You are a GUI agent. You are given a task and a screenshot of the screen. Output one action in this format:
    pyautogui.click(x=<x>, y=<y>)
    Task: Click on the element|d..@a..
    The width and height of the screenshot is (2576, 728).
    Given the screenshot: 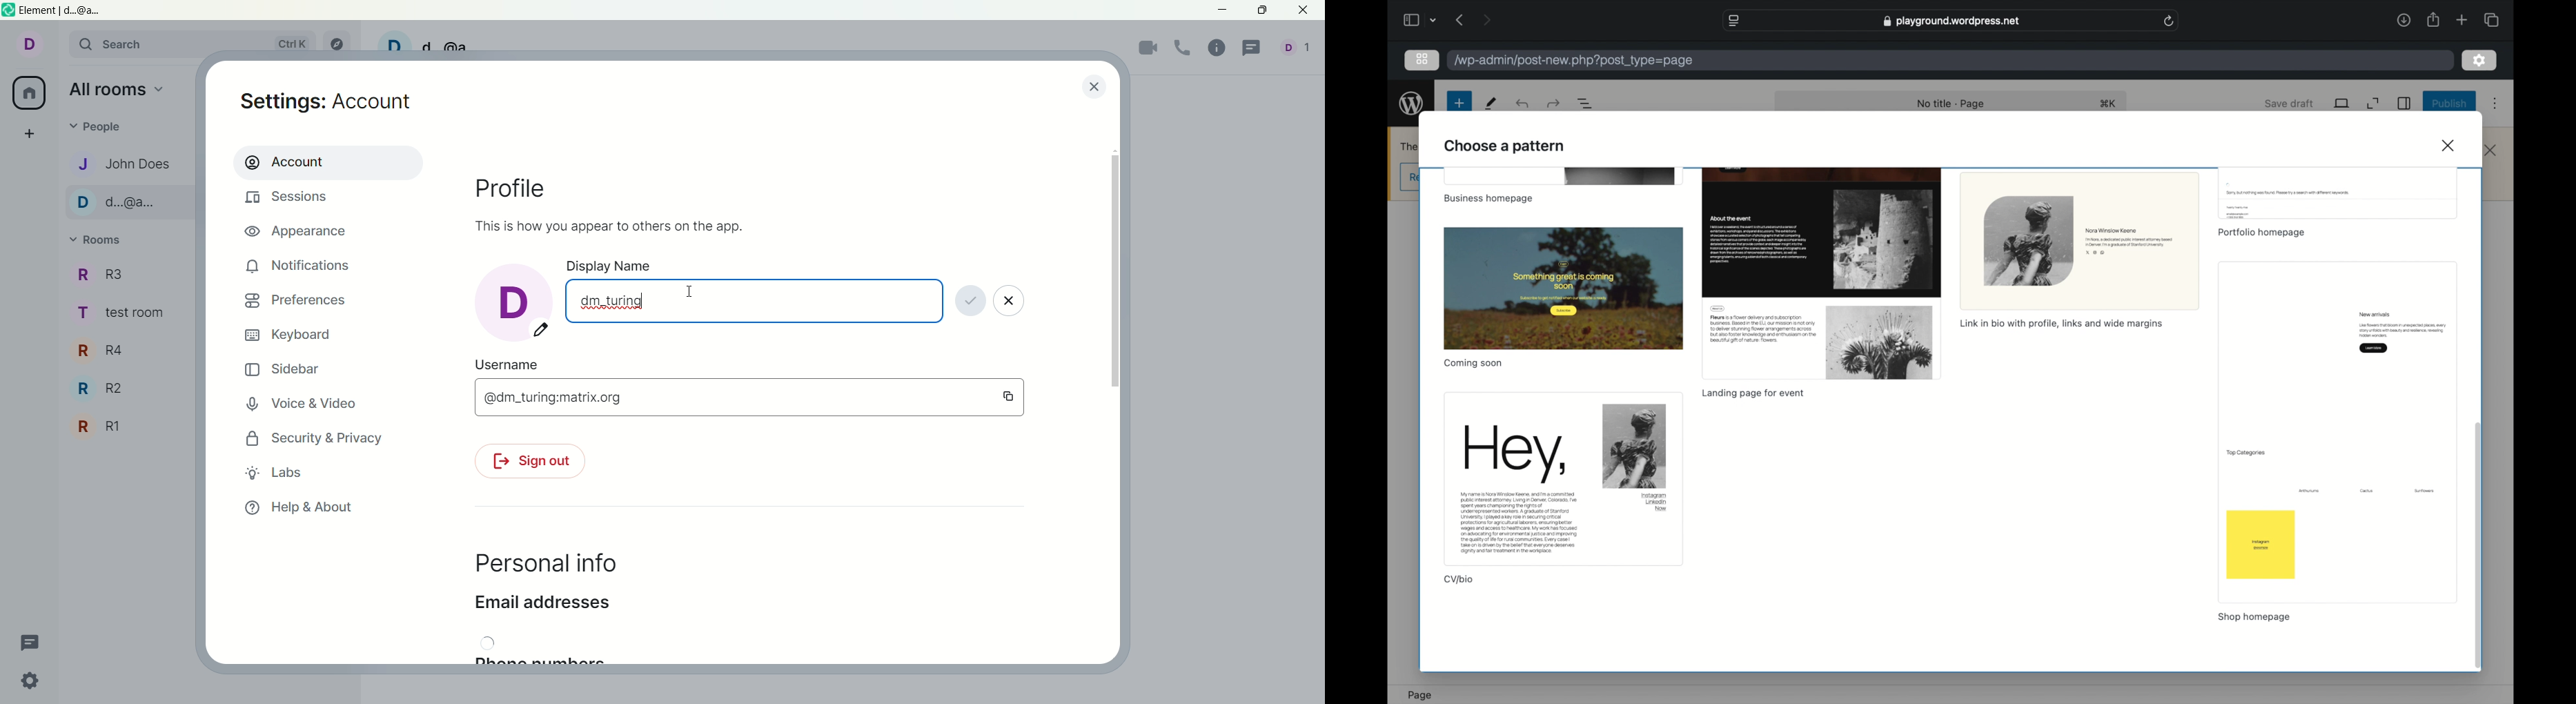 What is the action you would take?
    pyautogui.click(x=76, y=12)
    